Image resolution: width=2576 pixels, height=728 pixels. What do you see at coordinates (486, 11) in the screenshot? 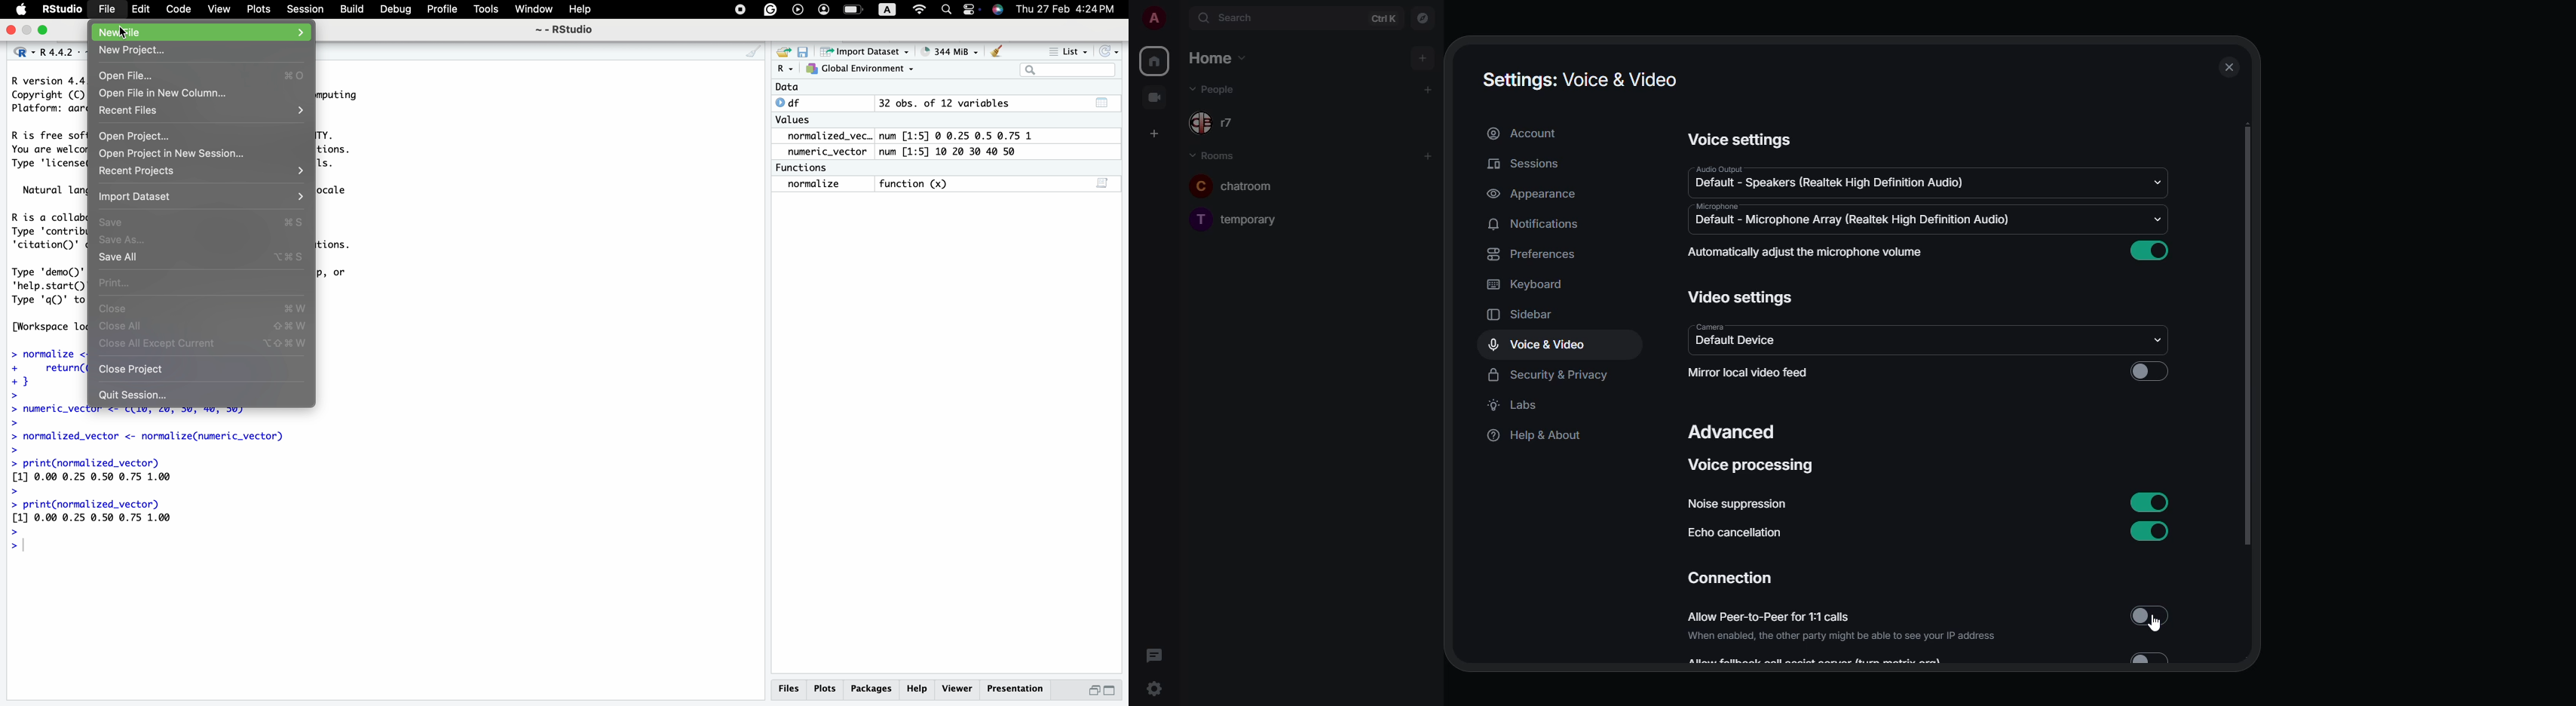
I see `Tools` at bounding box center [486, 11].